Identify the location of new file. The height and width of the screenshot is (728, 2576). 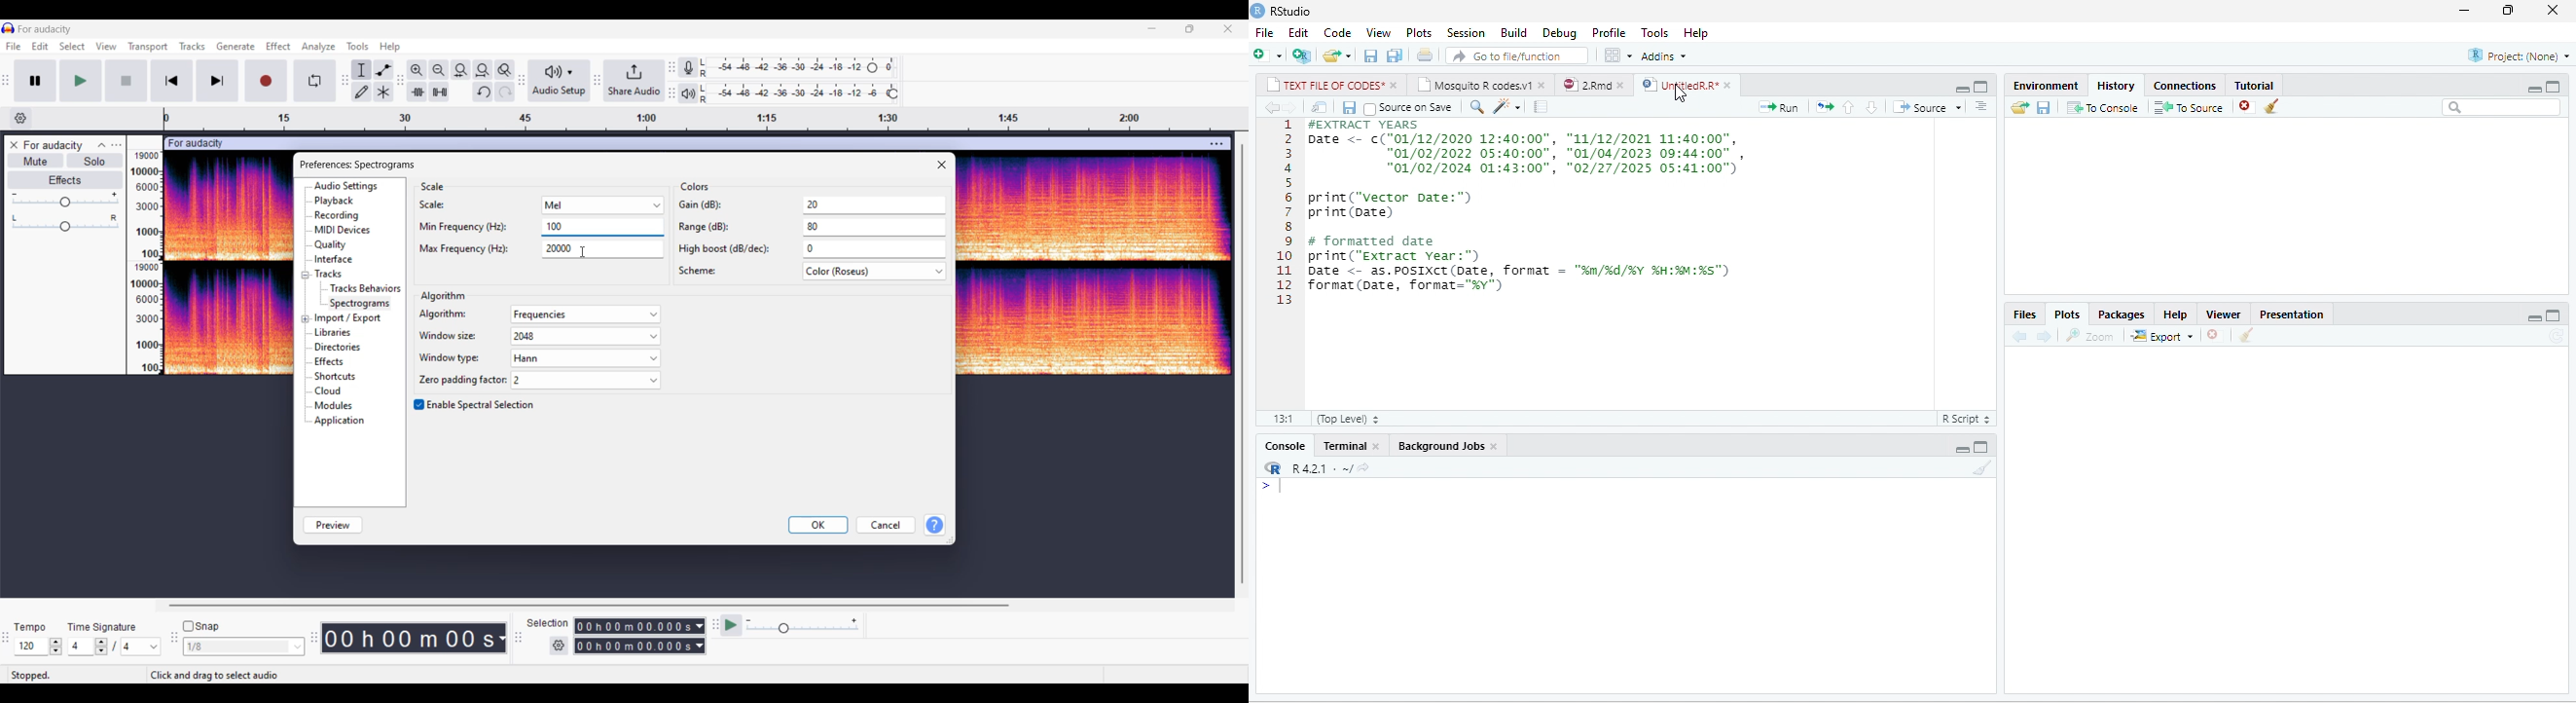
(1268, 56).